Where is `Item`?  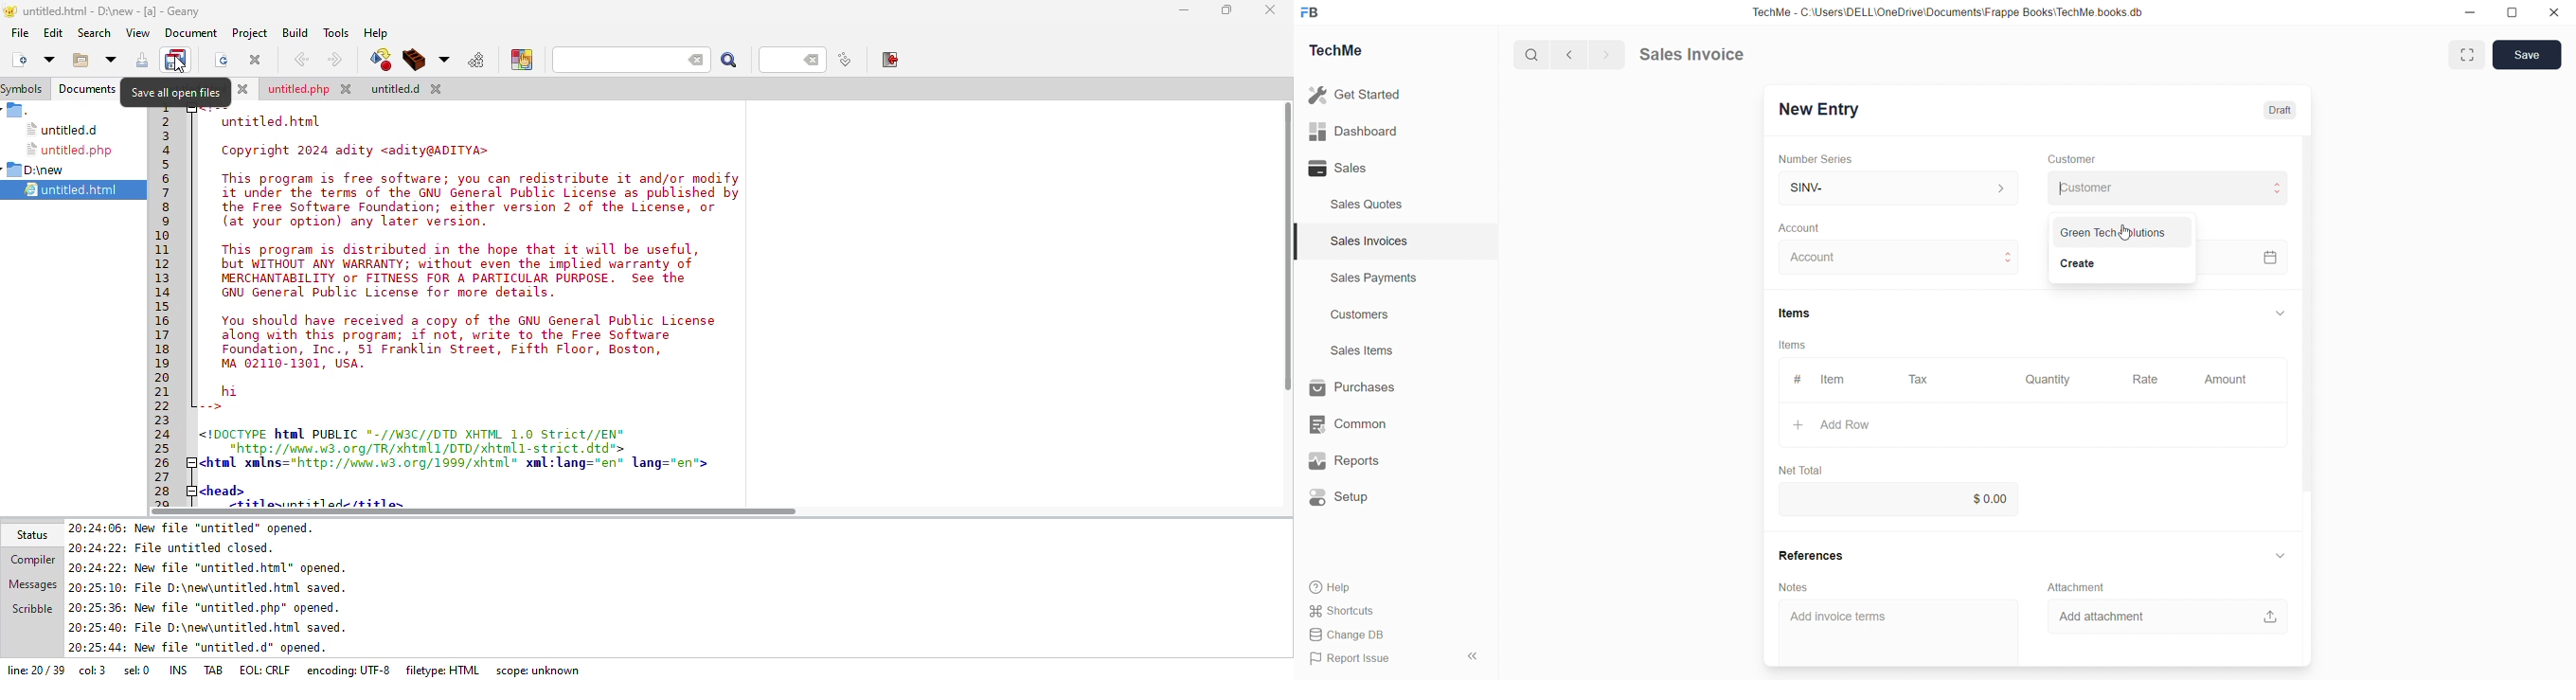
Item is located at coordinates (1834, 379).